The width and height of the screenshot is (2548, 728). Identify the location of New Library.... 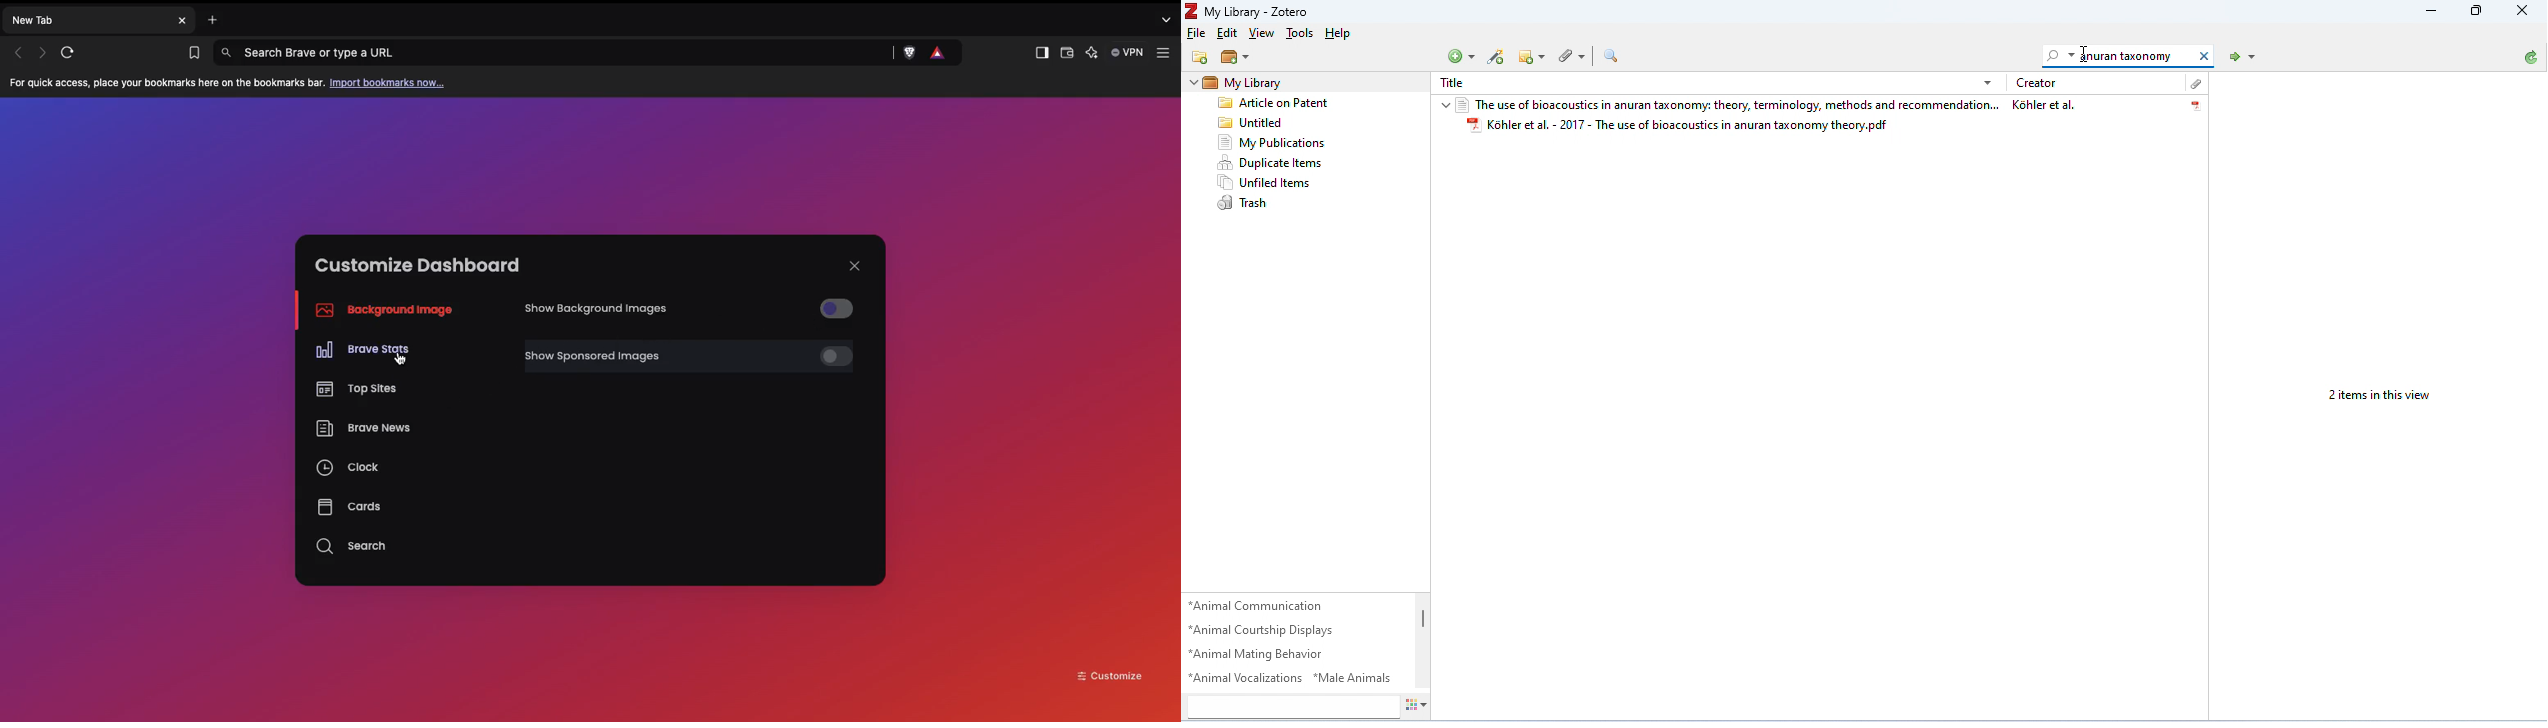
(1236, 58).